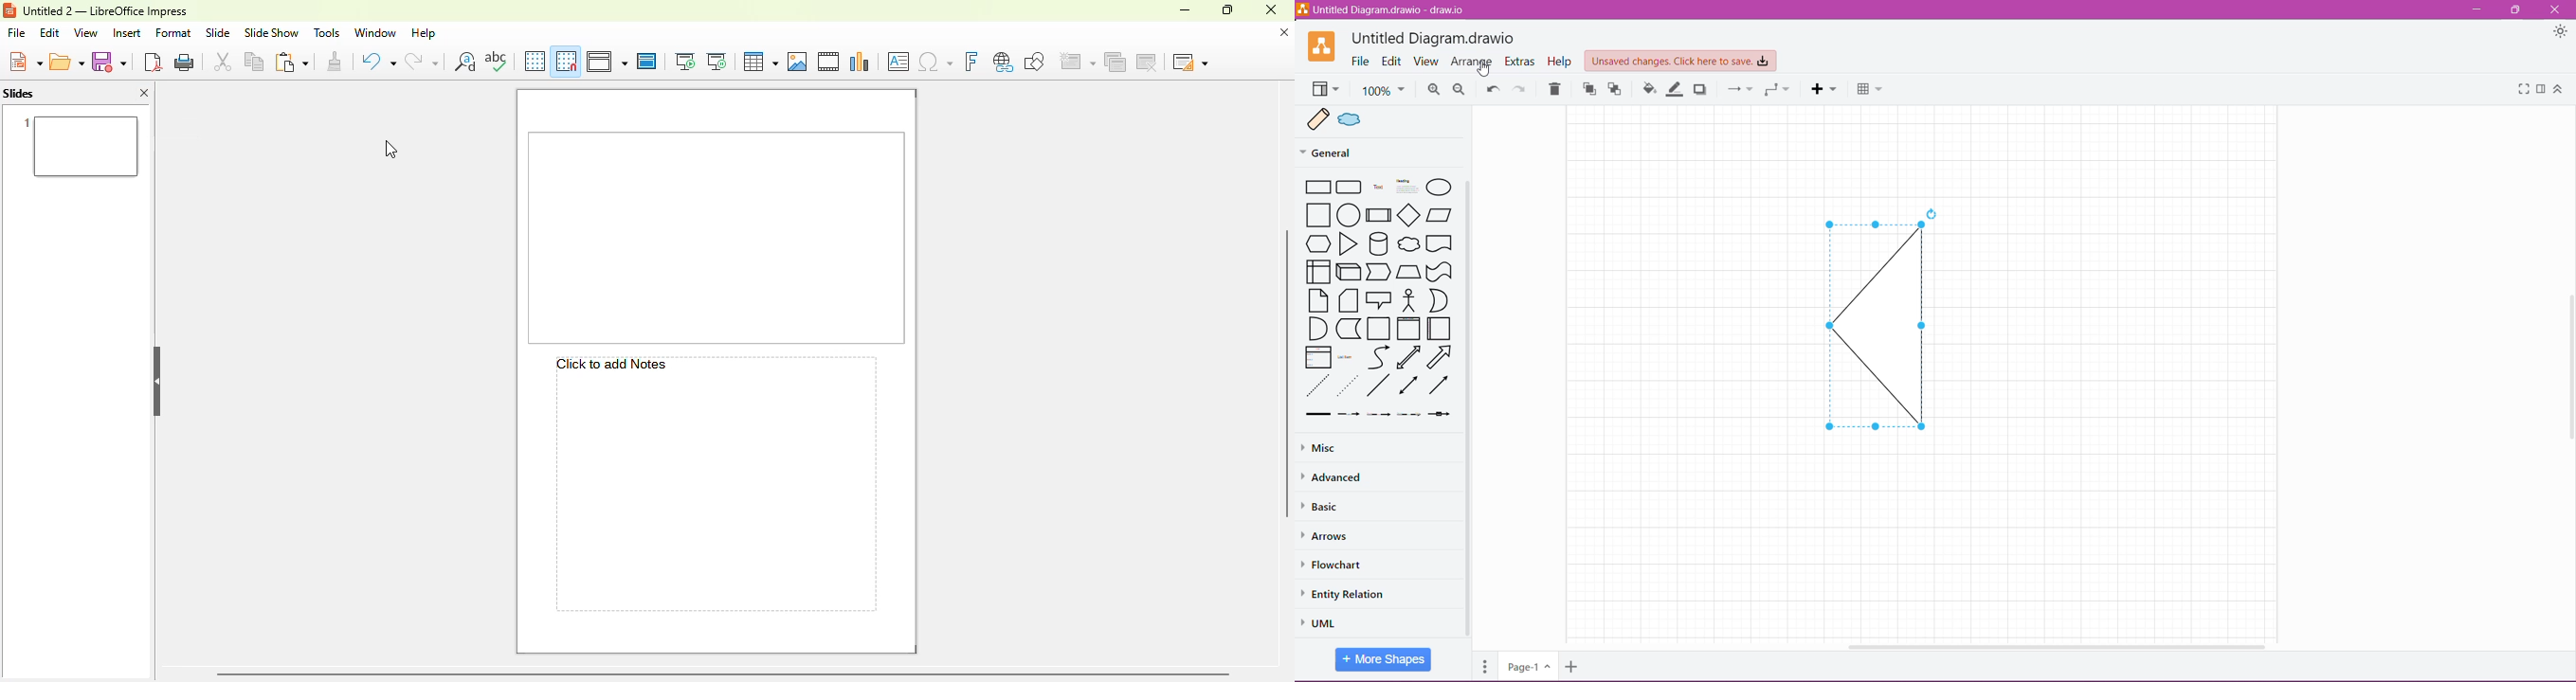  What do you see at coordinates (1483, 69) in the screenshot?
I see `Cursor` at bounding box center [1483, 69].